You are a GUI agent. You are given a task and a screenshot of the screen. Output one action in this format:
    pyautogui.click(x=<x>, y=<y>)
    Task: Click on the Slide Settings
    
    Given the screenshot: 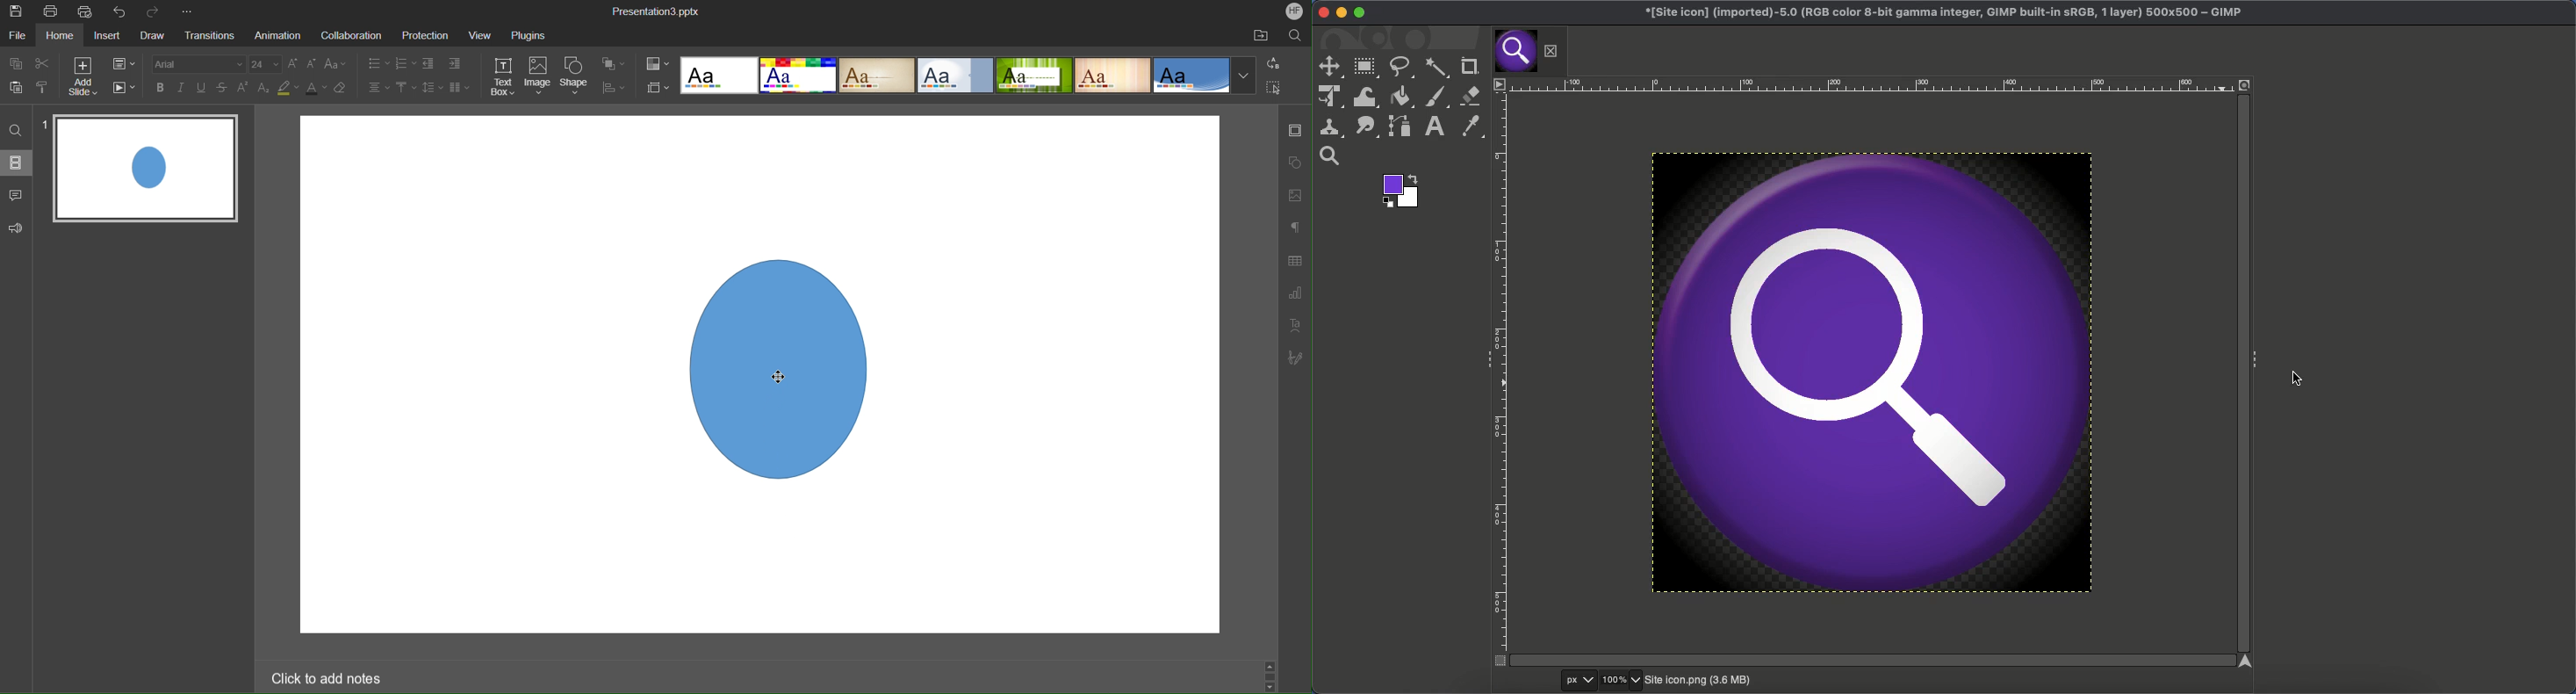 What is the action you would take?
    pyautogui.click(x=124, y=64)
    